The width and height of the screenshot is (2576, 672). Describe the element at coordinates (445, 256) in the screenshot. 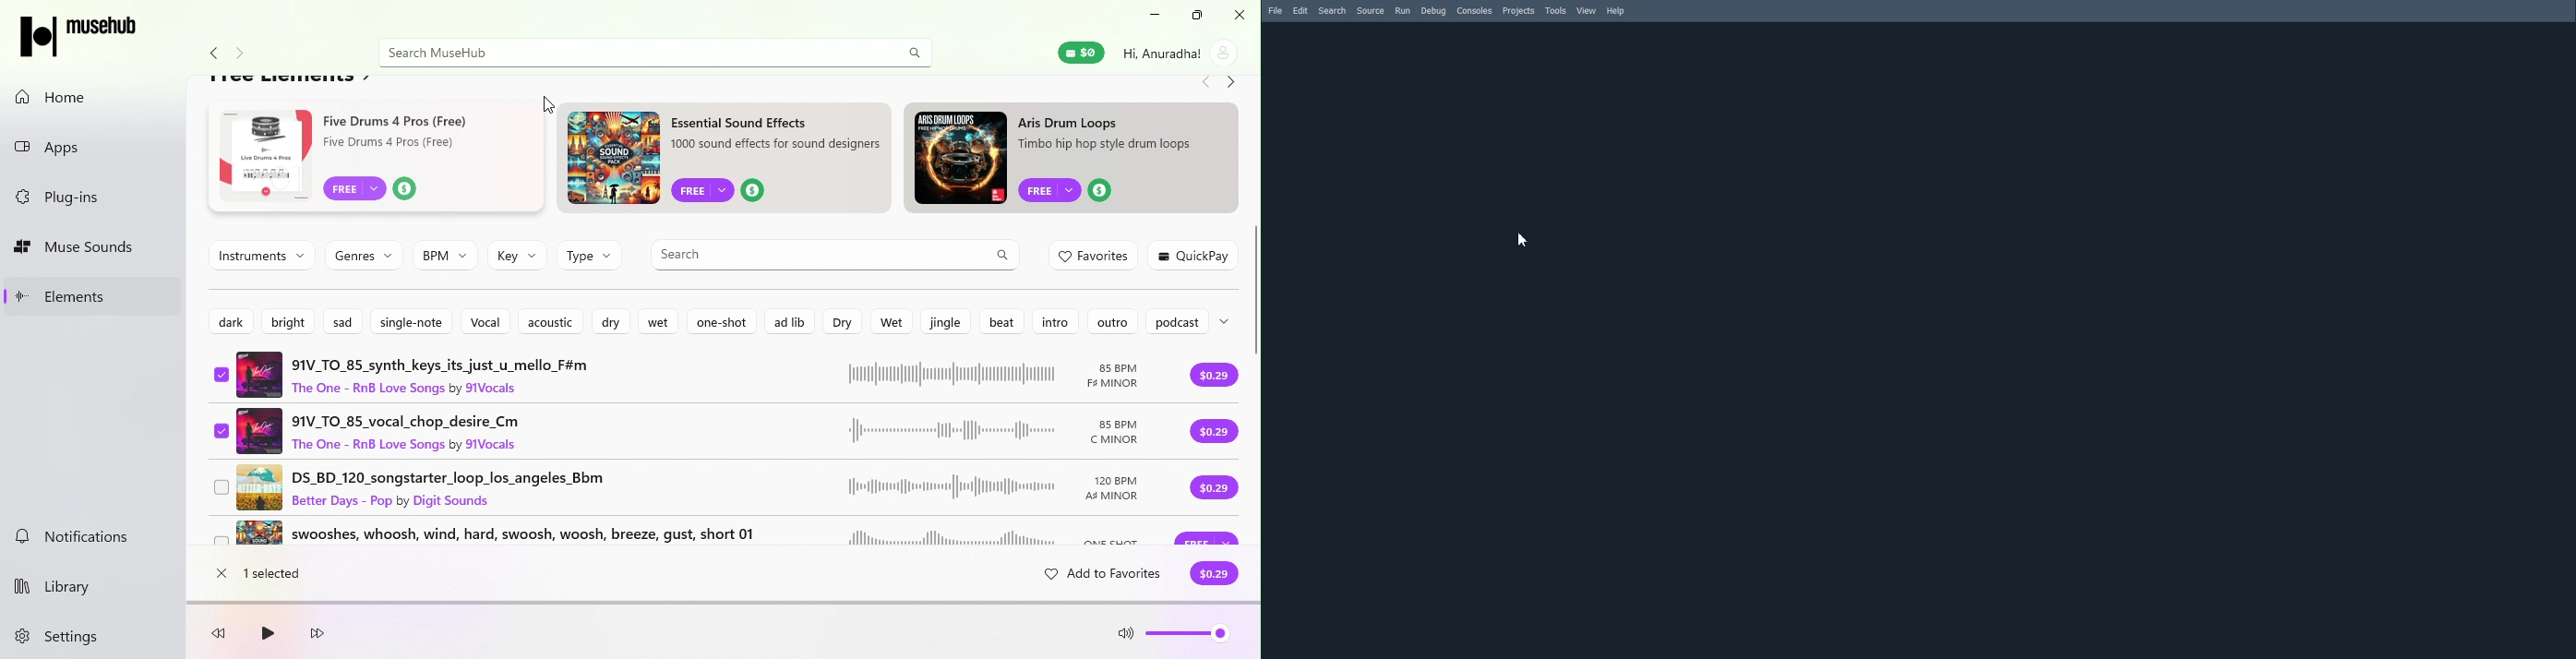

I see `BPM` at that location.